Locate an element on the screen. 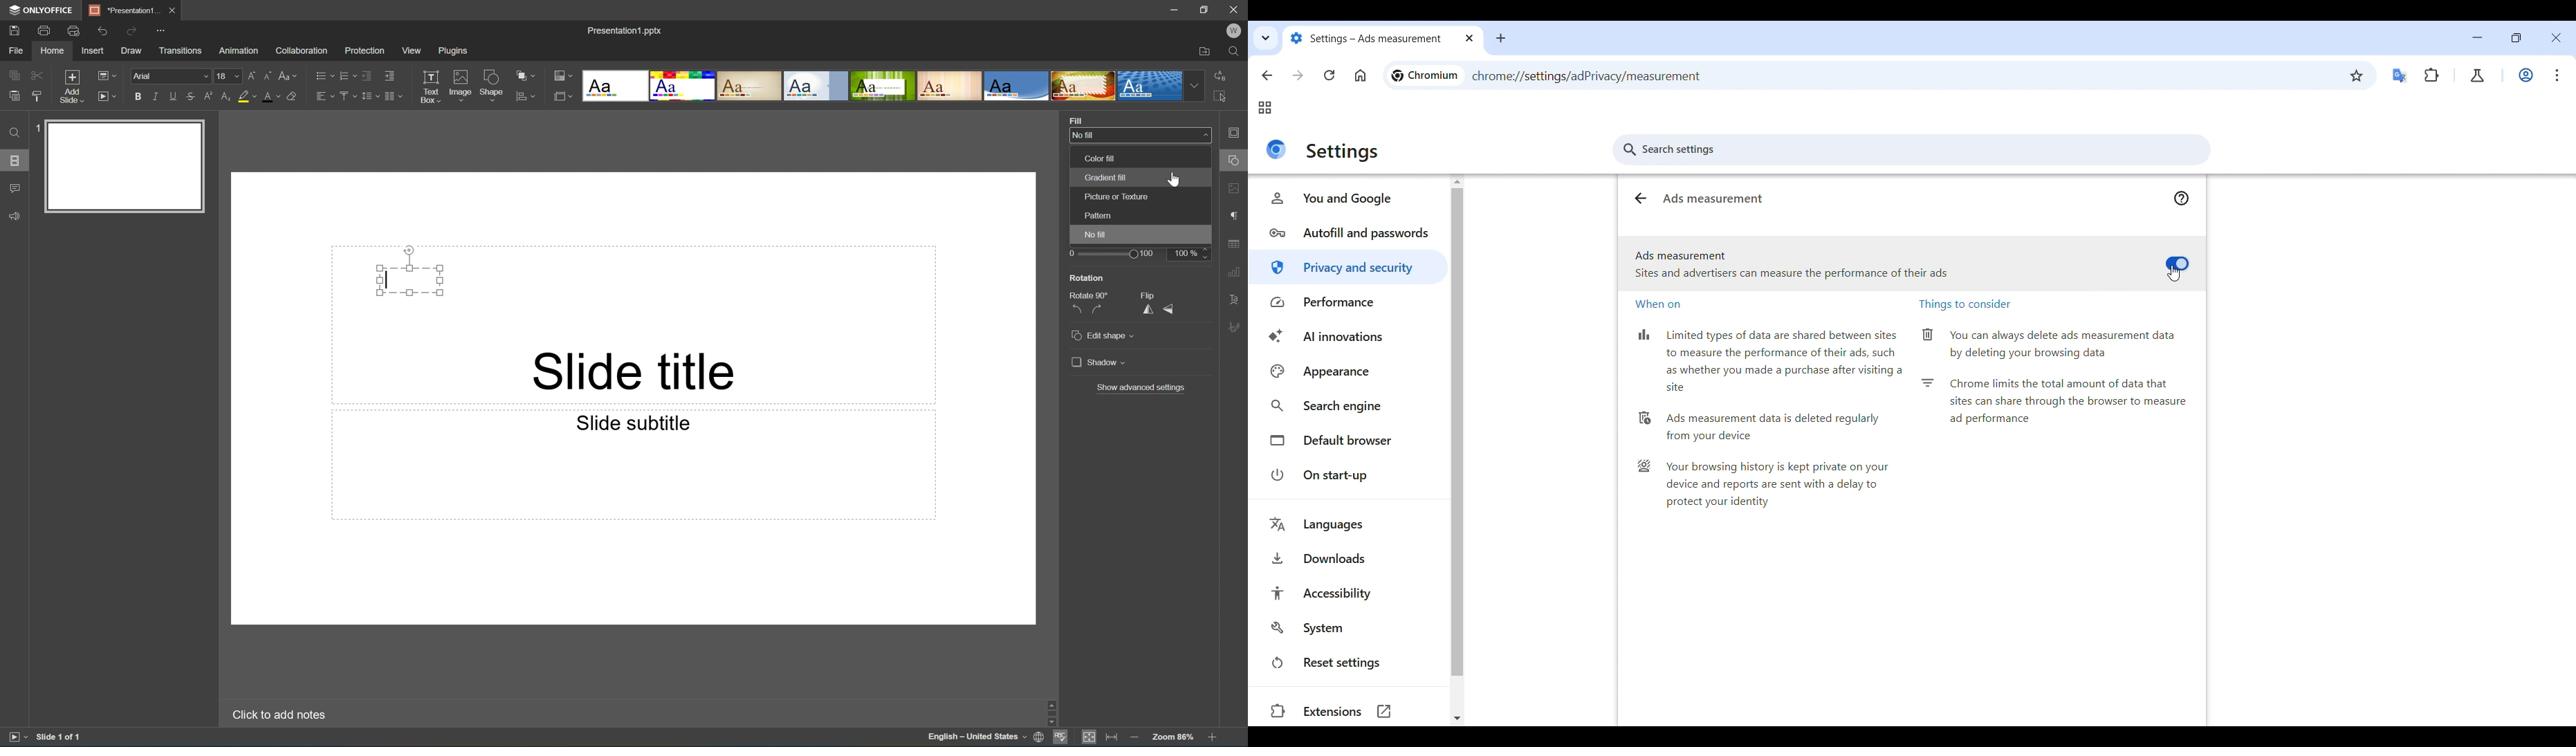 The height and width of the screenshot is (756, 2576). Increase indent is located at coordinates (389, 75).